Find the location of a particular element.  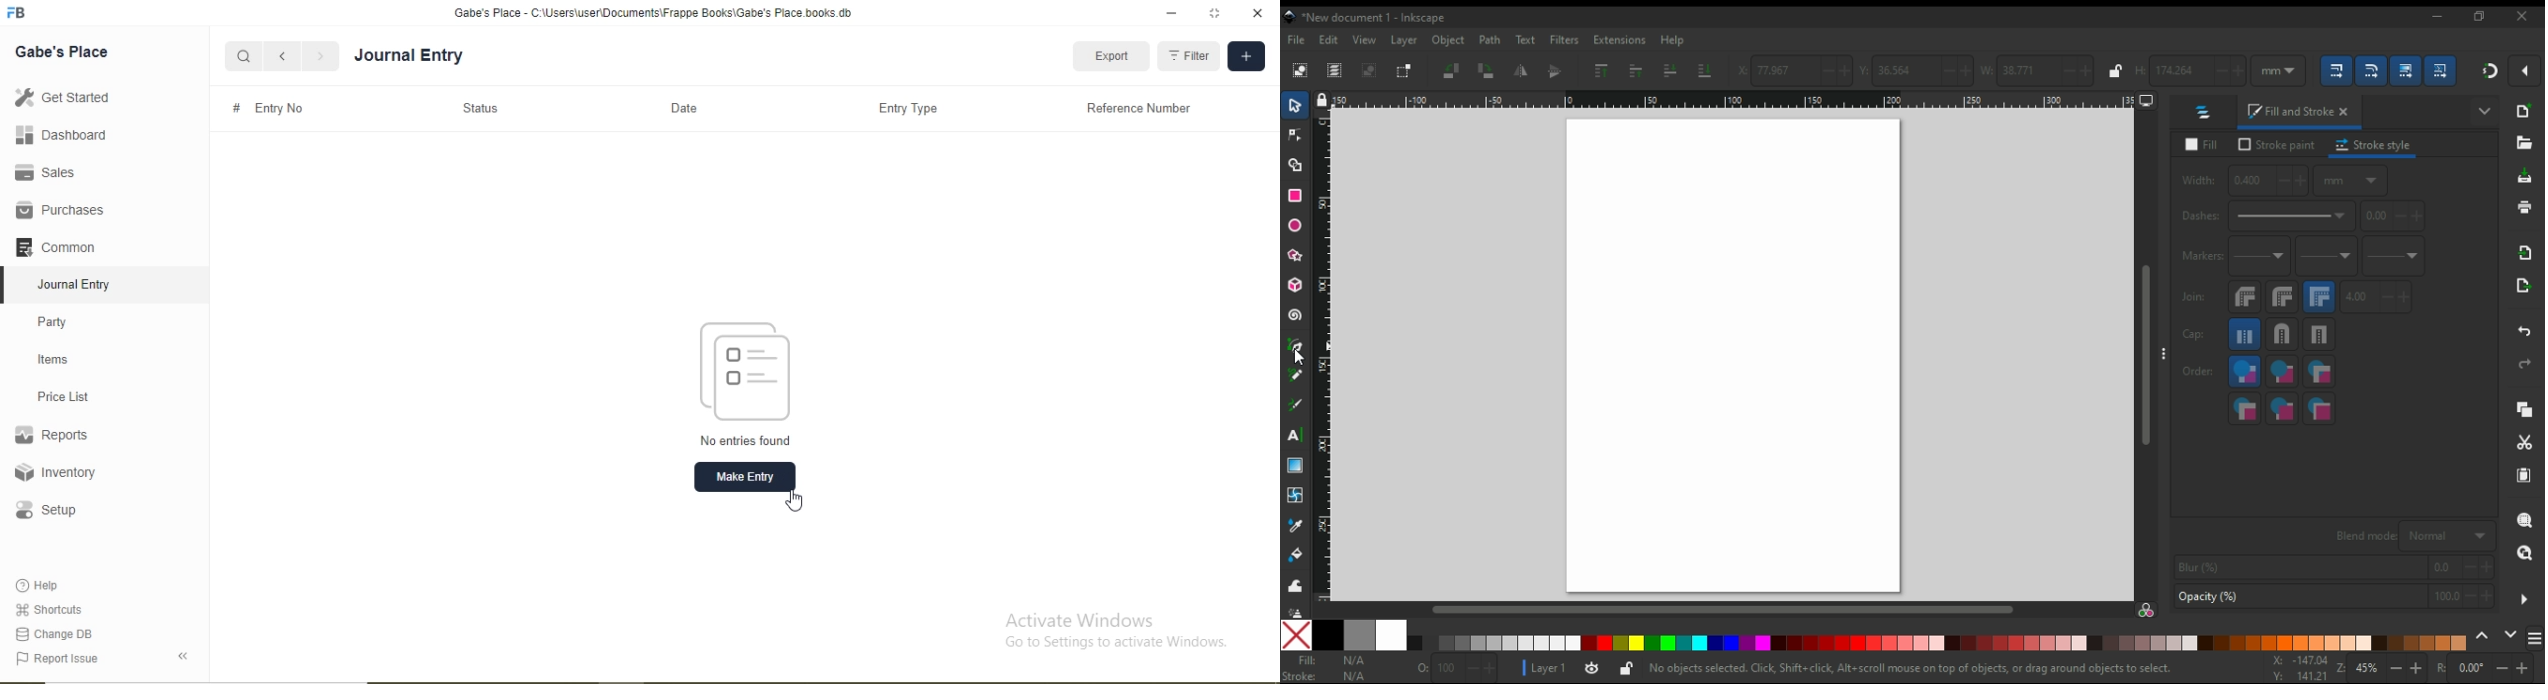

pen tool is located at coordinates (1297, 350).